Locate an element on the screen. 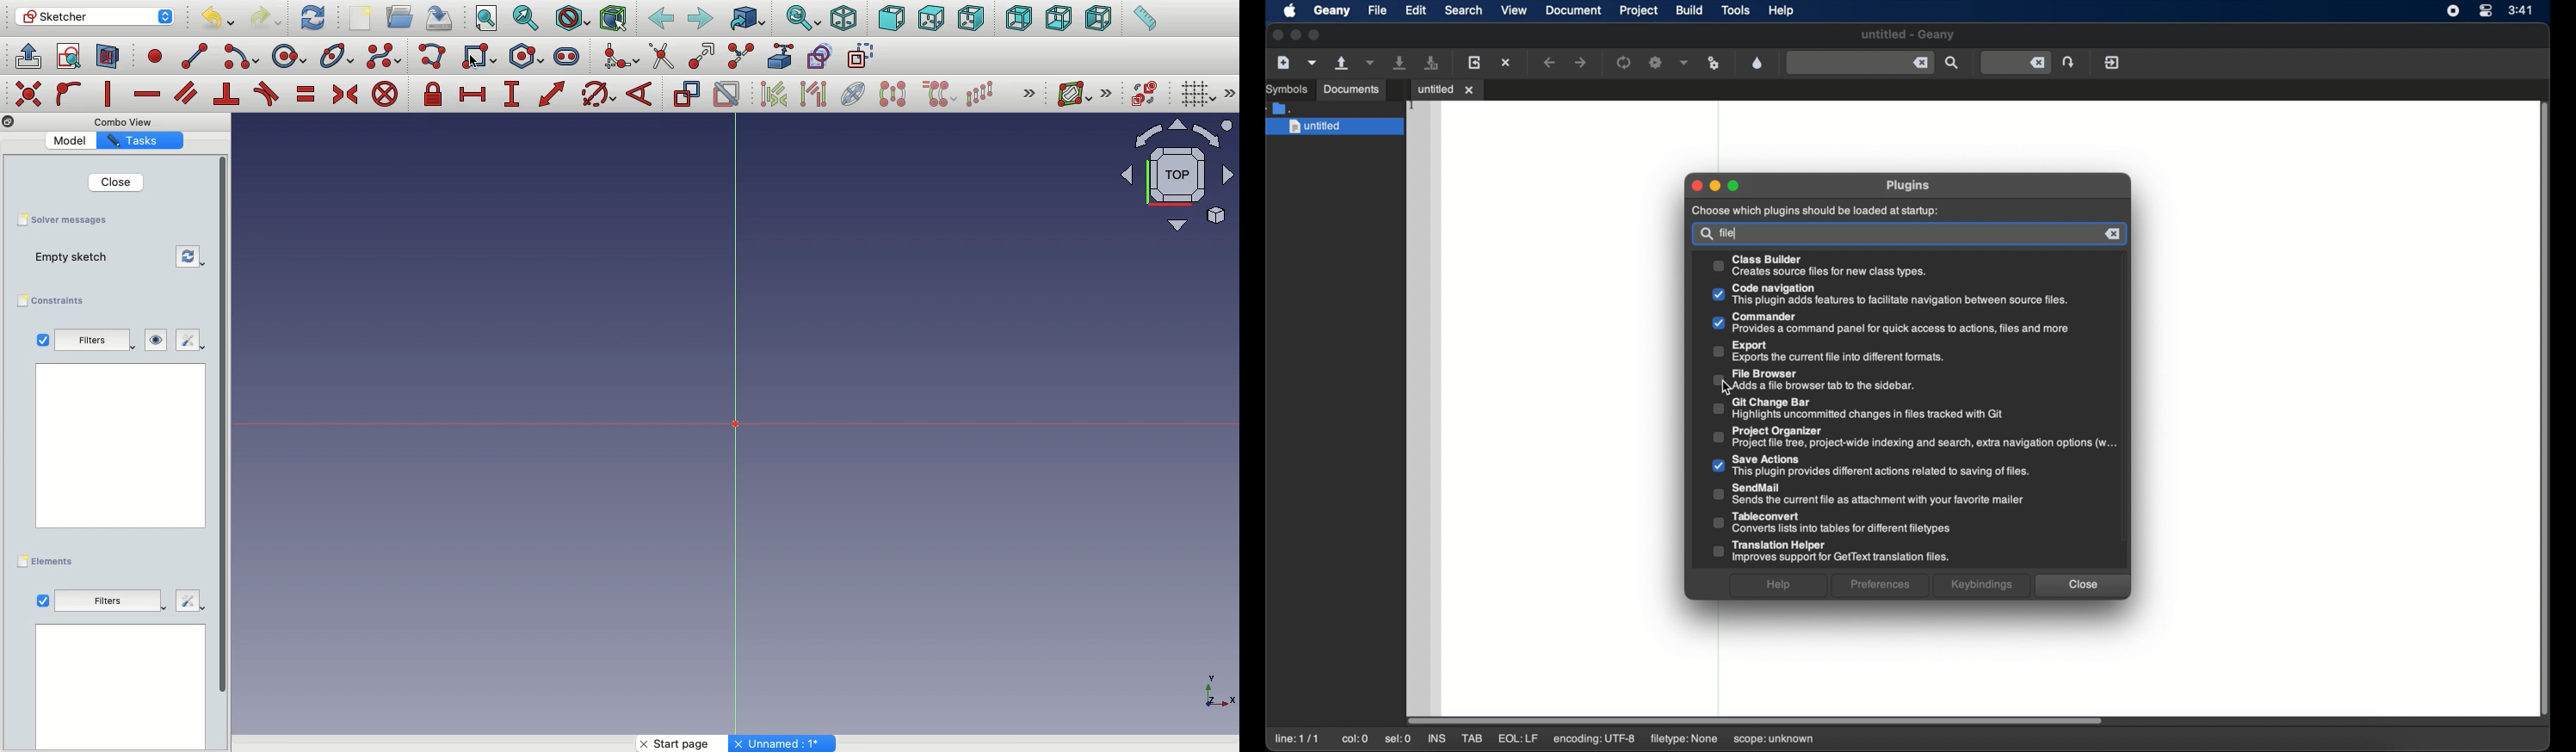  Back is located at coordinates (1020, 18).